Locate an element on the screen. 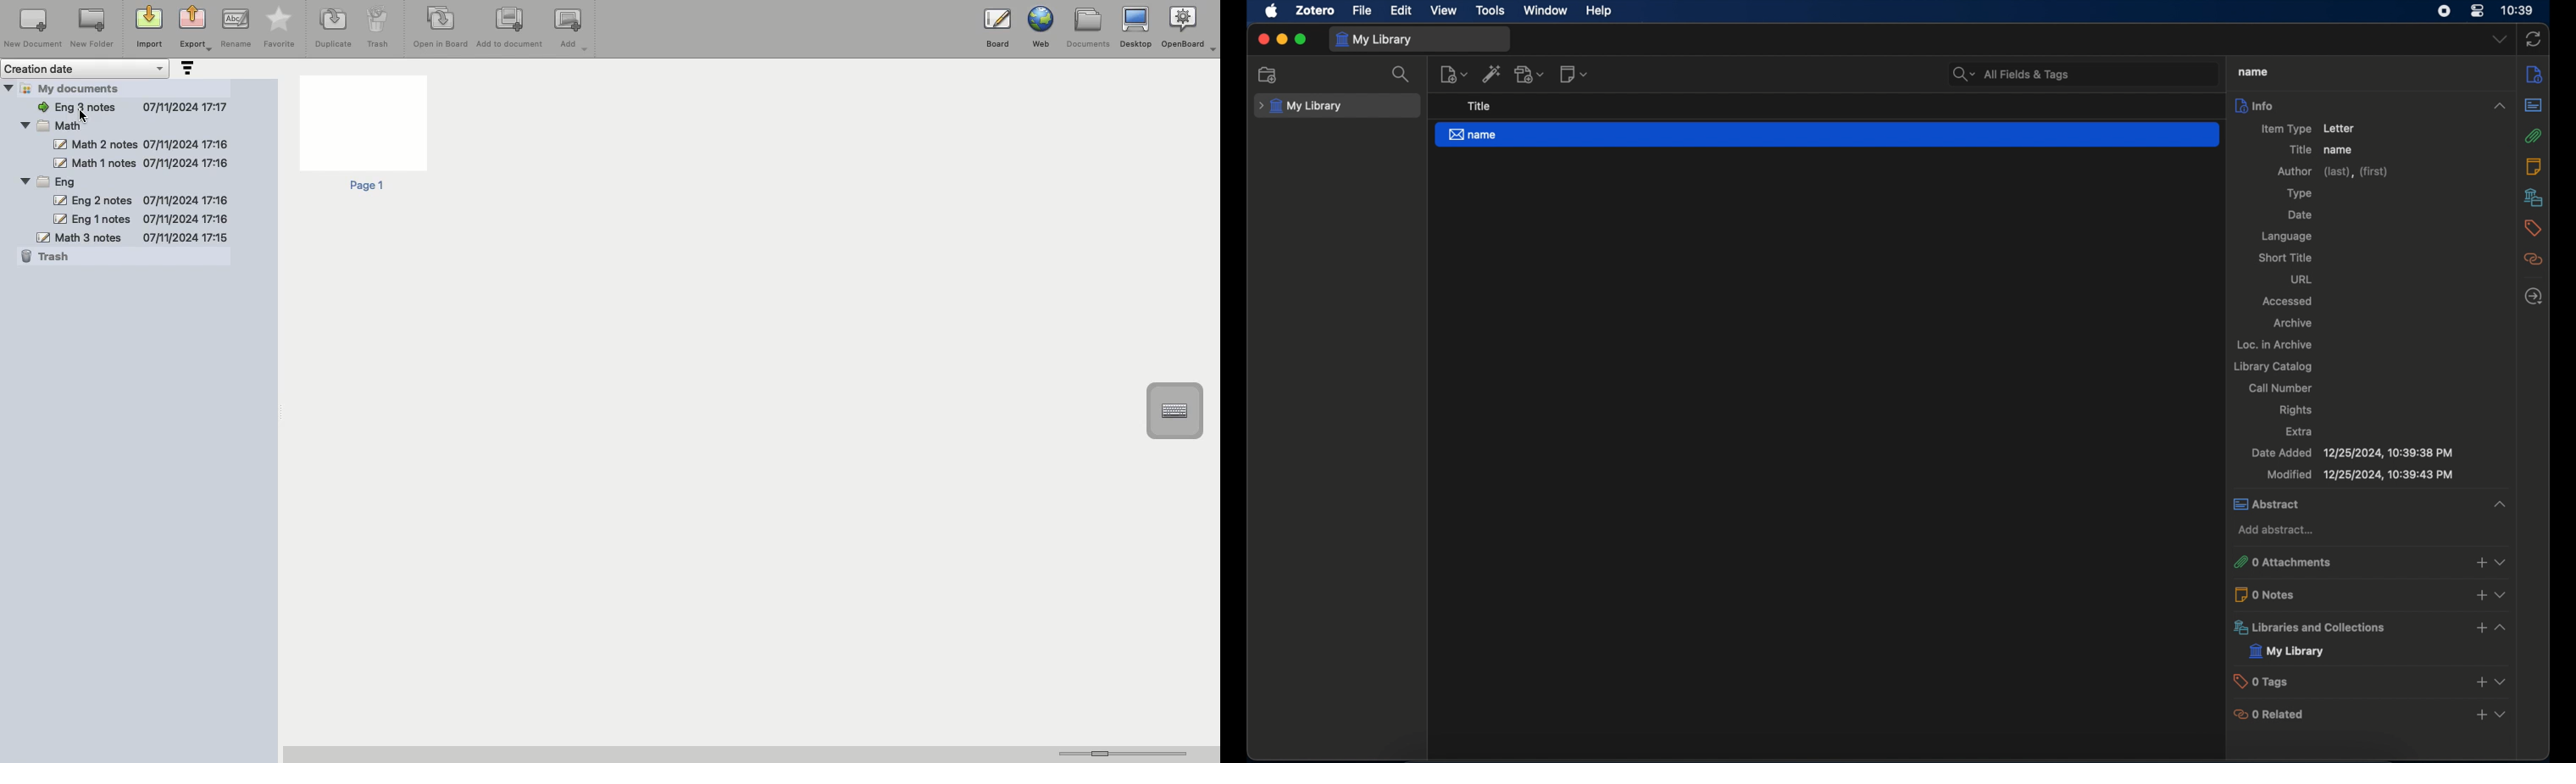  item type is located at coordinates (2285, 128).